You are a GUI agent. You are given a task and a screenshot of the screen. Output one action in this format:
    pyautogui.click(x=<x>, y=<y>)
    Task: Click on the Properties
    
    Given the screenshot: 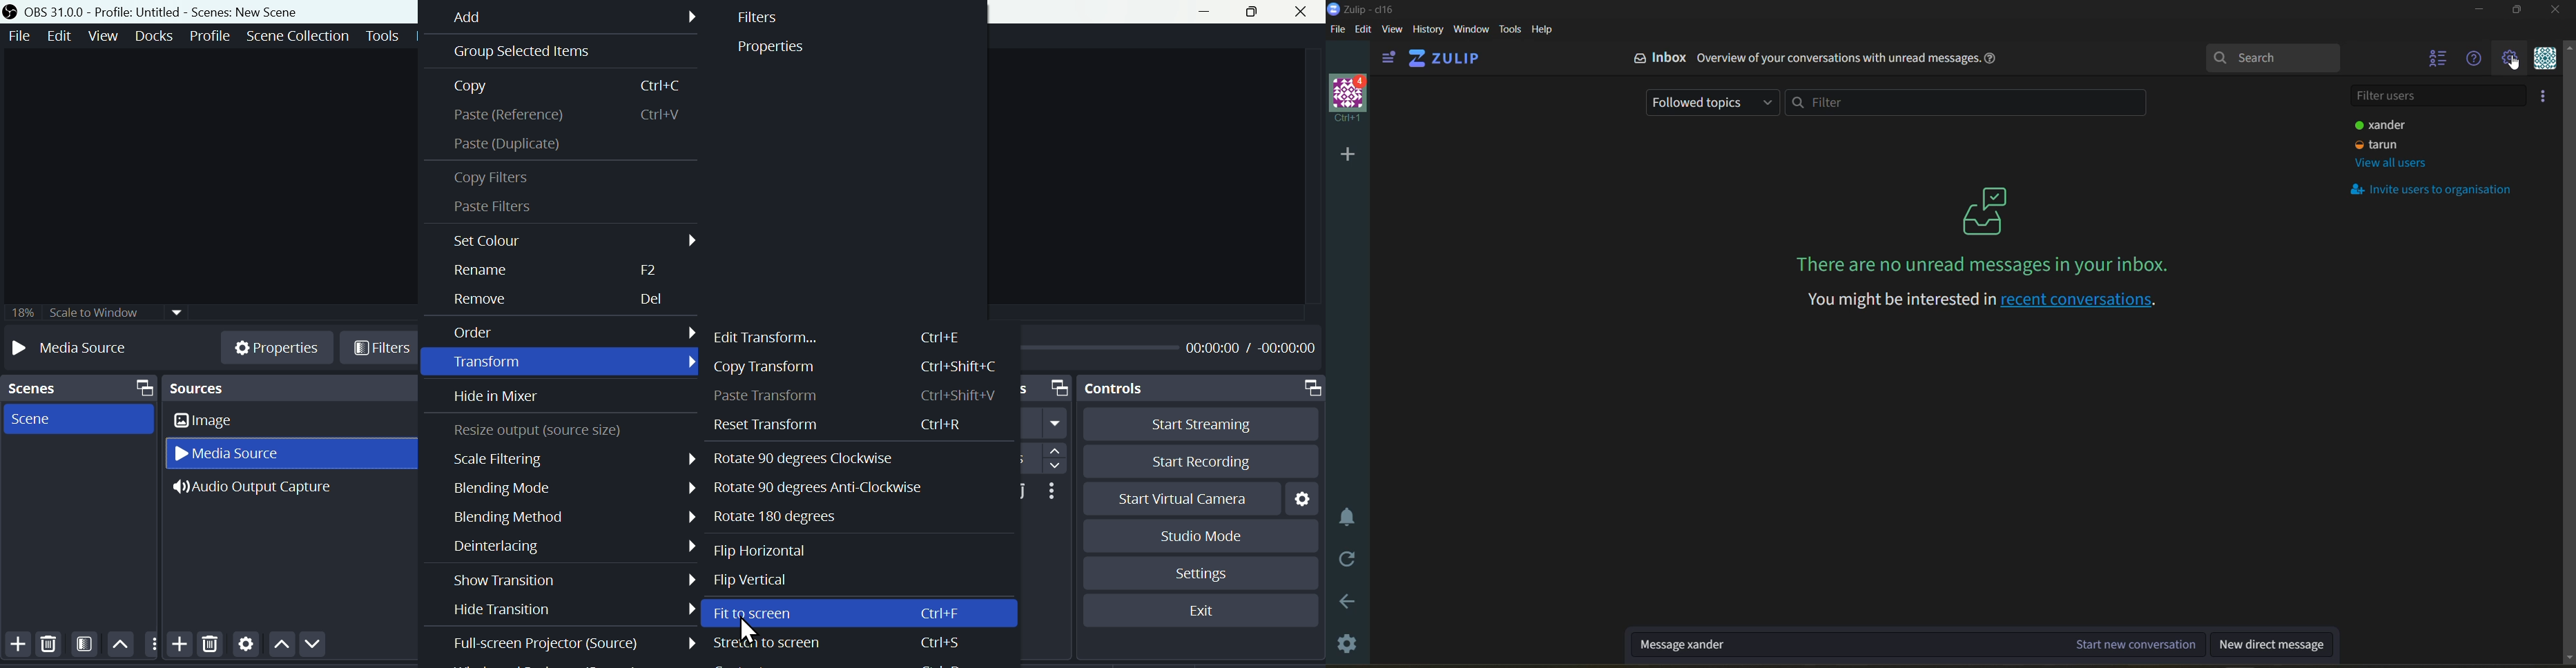 What is the action you would take?
    pyautogui.click(x=277, y=344)
    